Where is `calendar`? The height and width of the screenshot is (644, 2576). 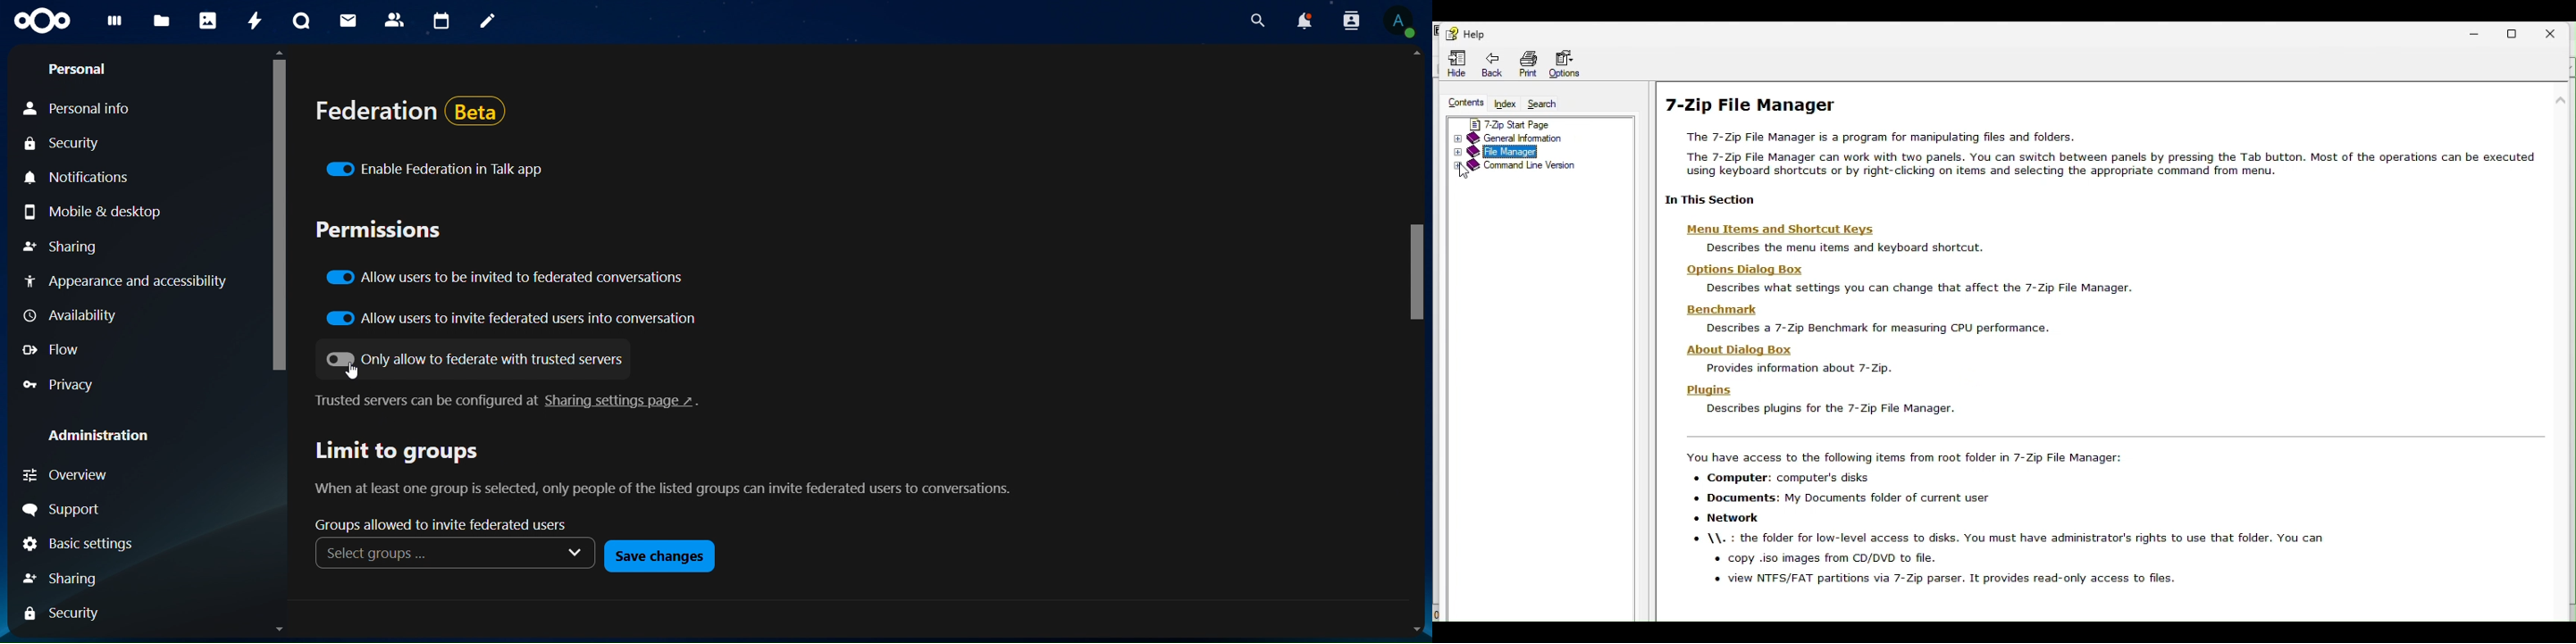
calendar is located at coordinates (443, 22).